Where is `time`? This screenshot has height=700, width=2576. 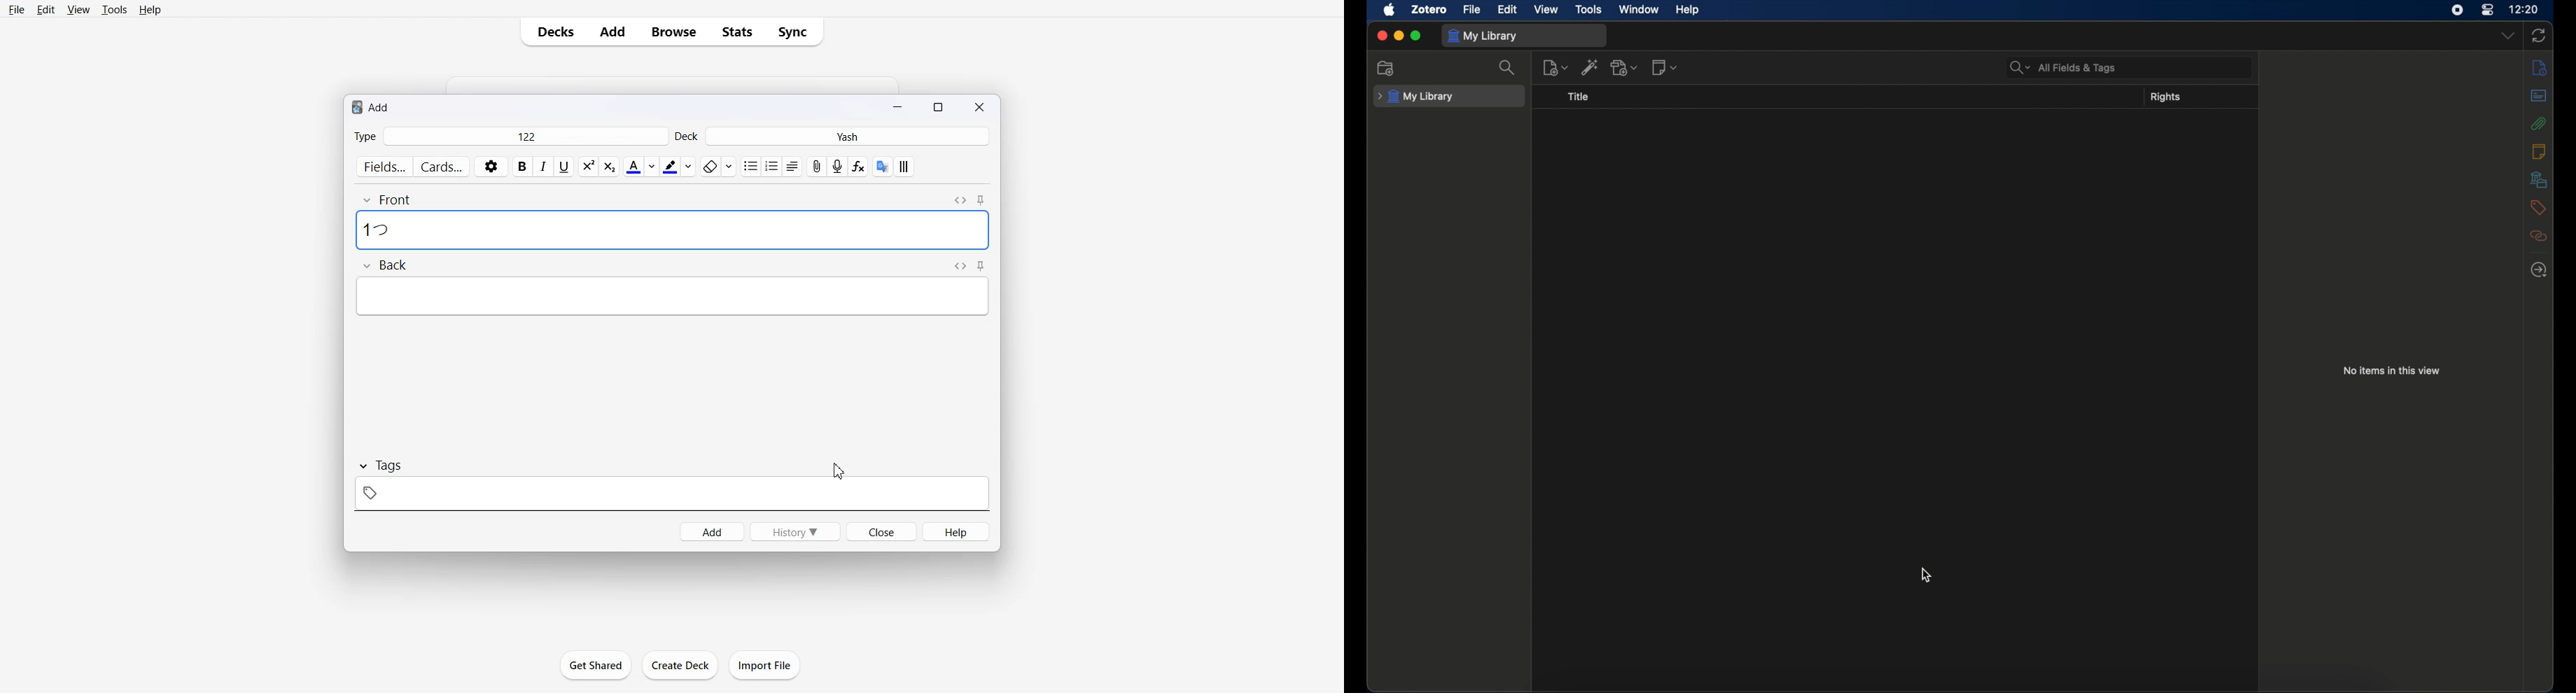
time is located at coordinates (2525, 9).